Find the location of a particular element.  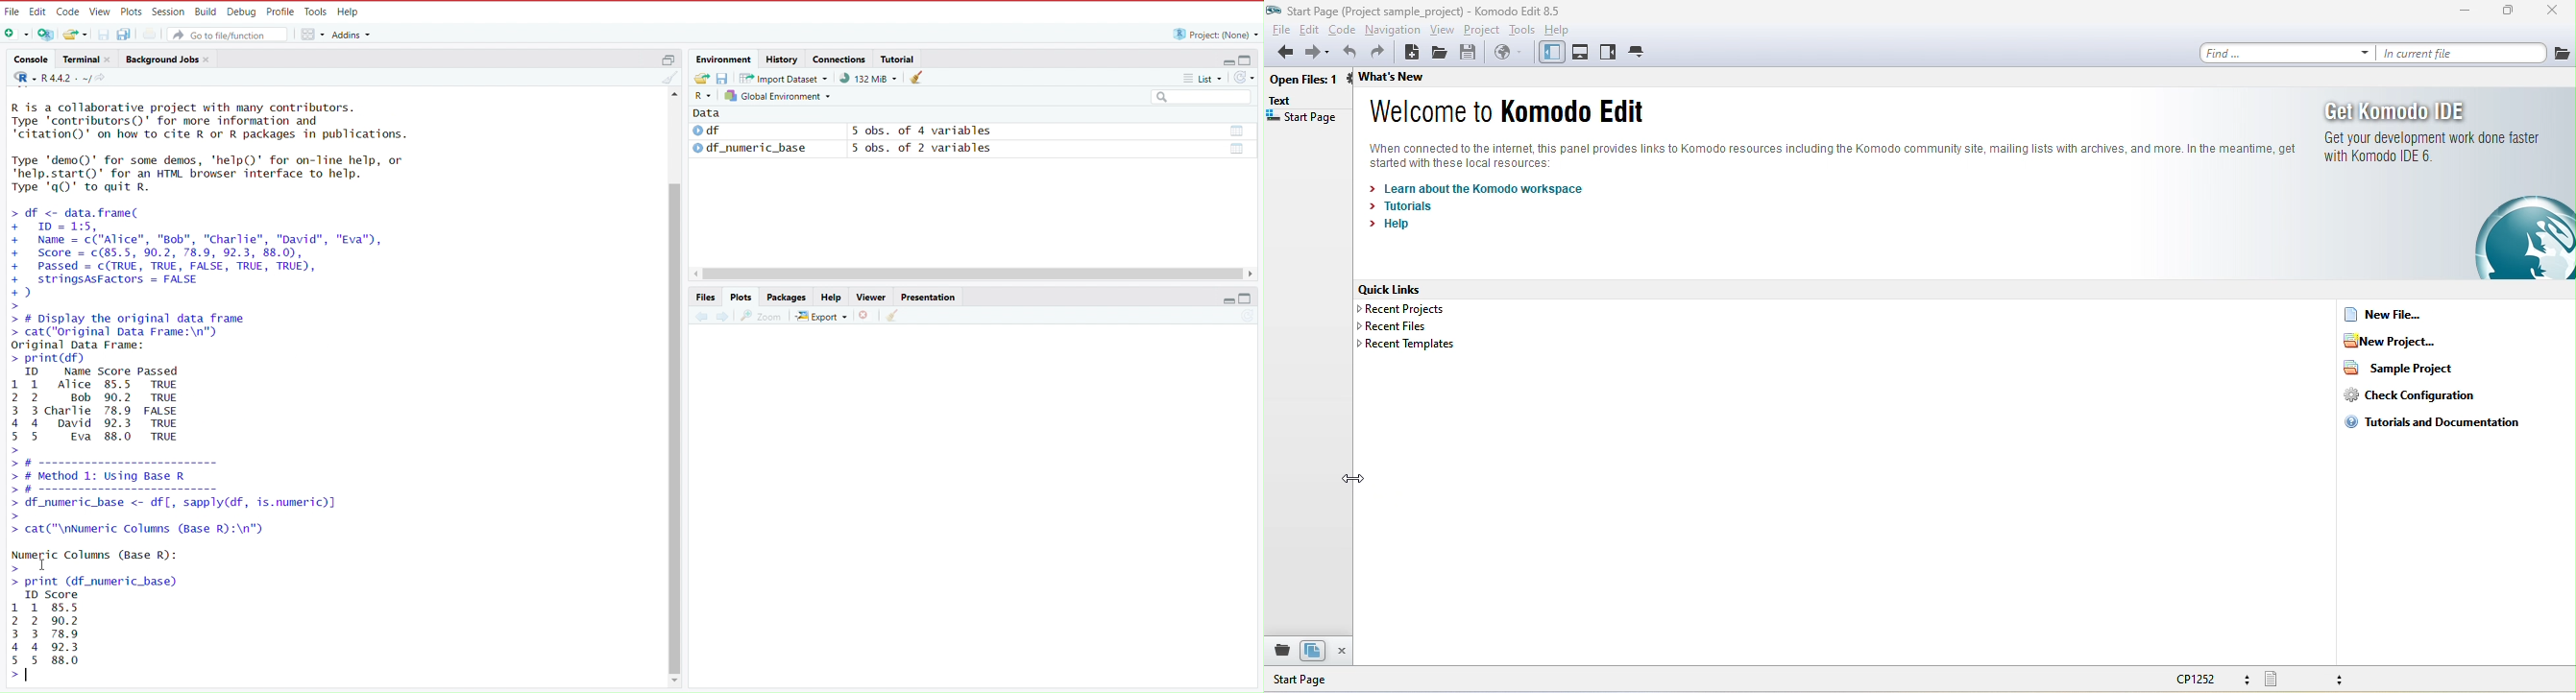

print the current file is located at coordinates (149, 35).